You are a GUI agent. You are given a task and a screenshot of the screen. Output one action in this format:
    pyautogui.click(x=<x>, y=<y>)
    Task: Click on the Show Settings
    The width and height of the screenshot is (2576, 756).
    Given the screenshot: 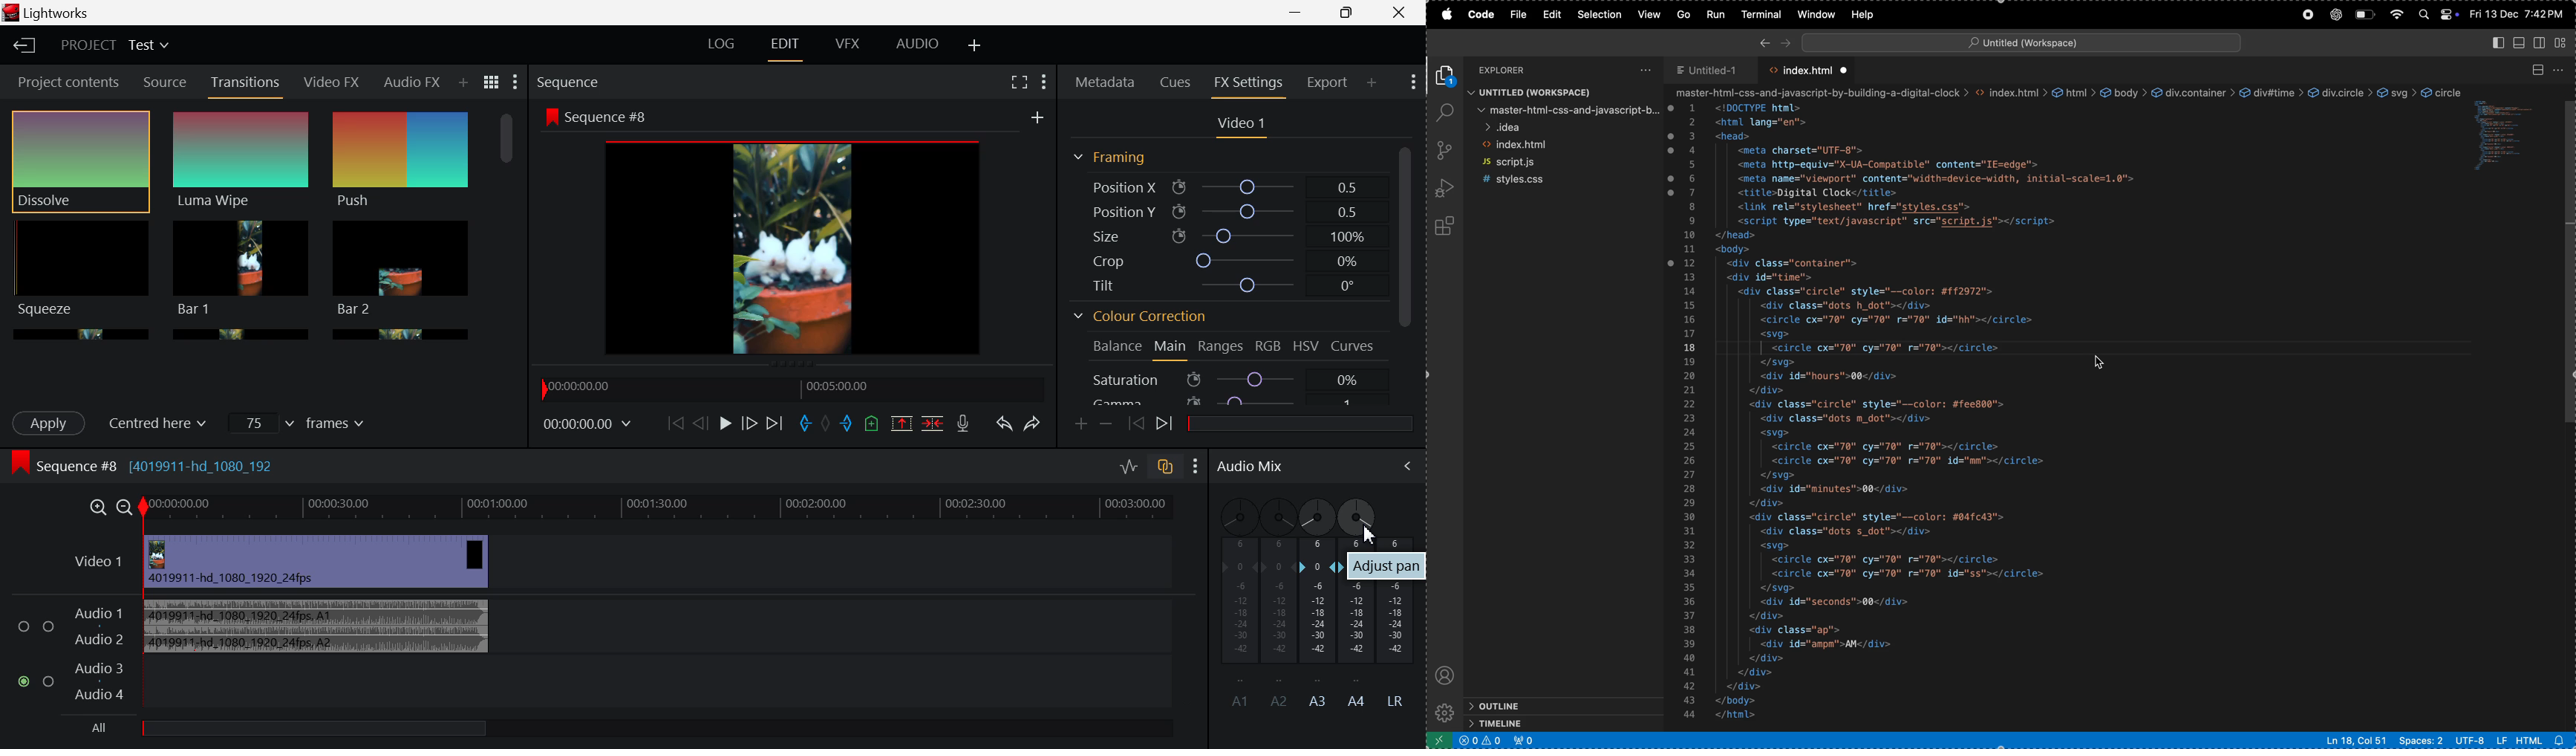 What is the action you would take?
    pyautogui.click(x=1412, y=84)
    